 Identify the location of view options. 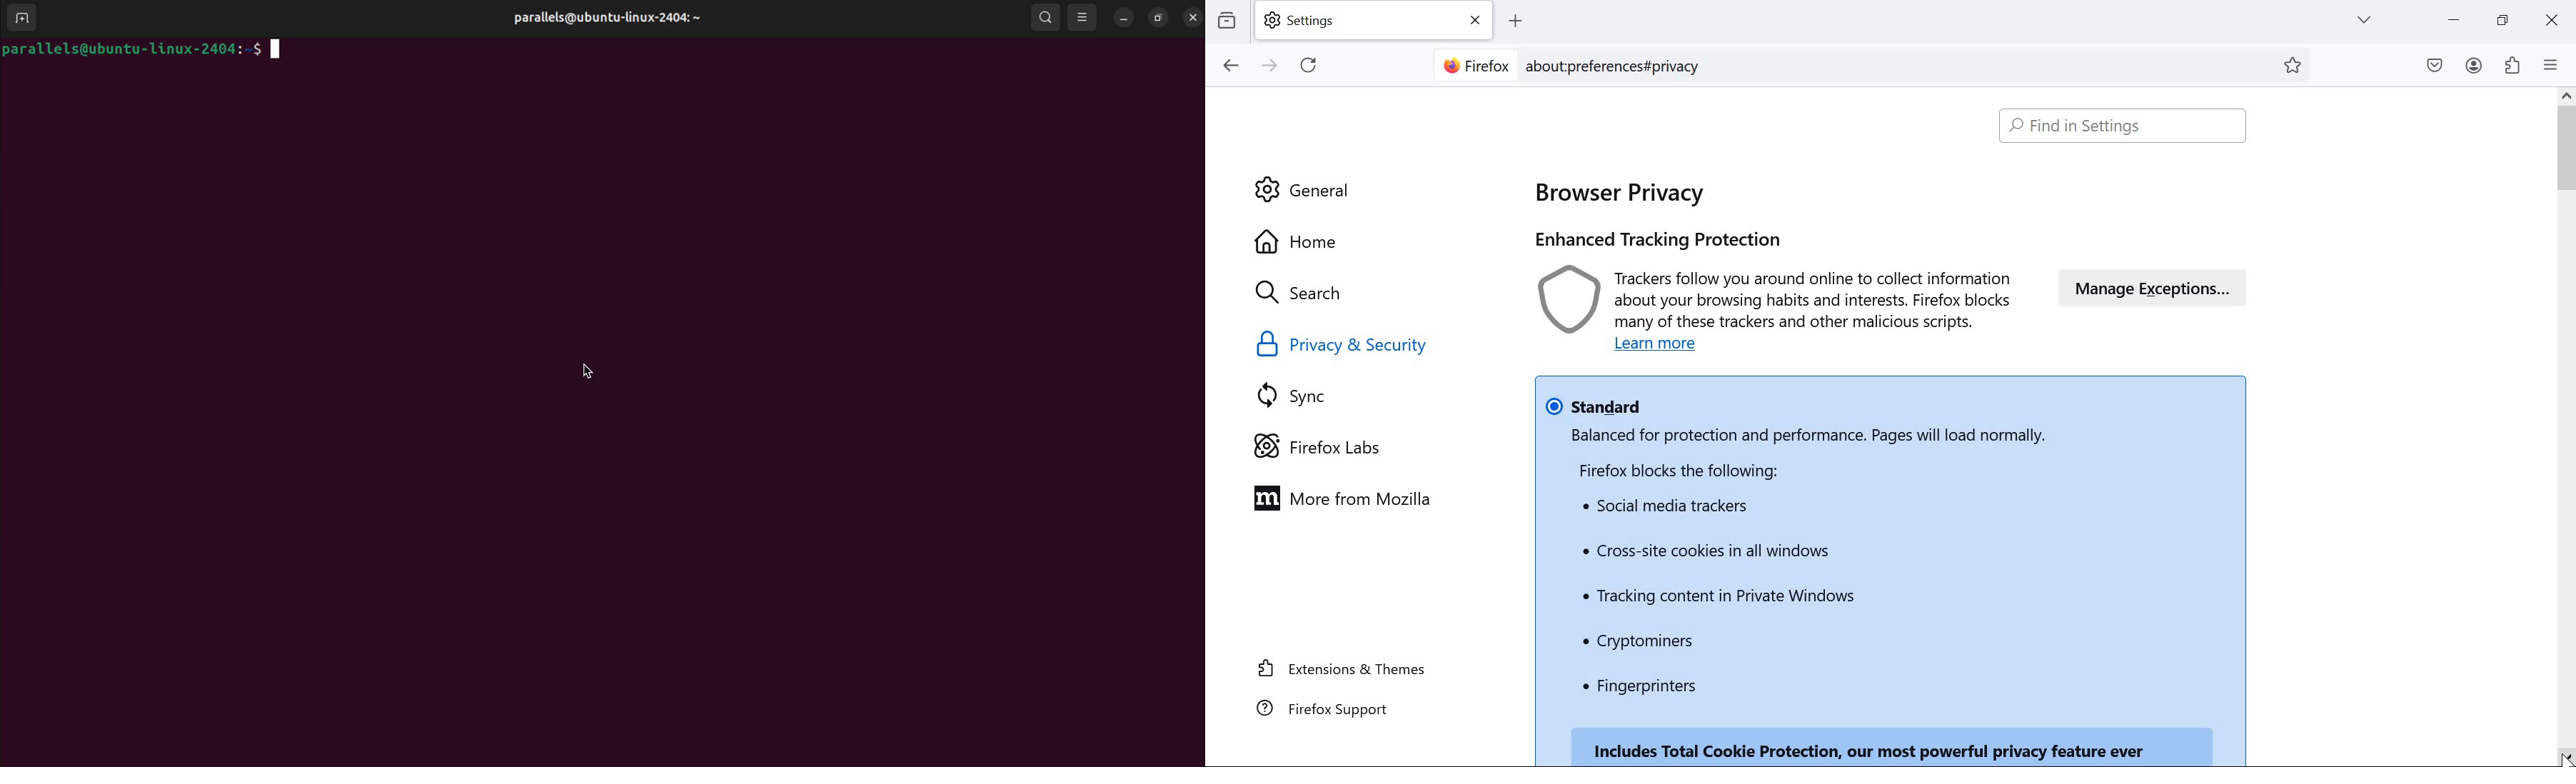
(1085, 16).